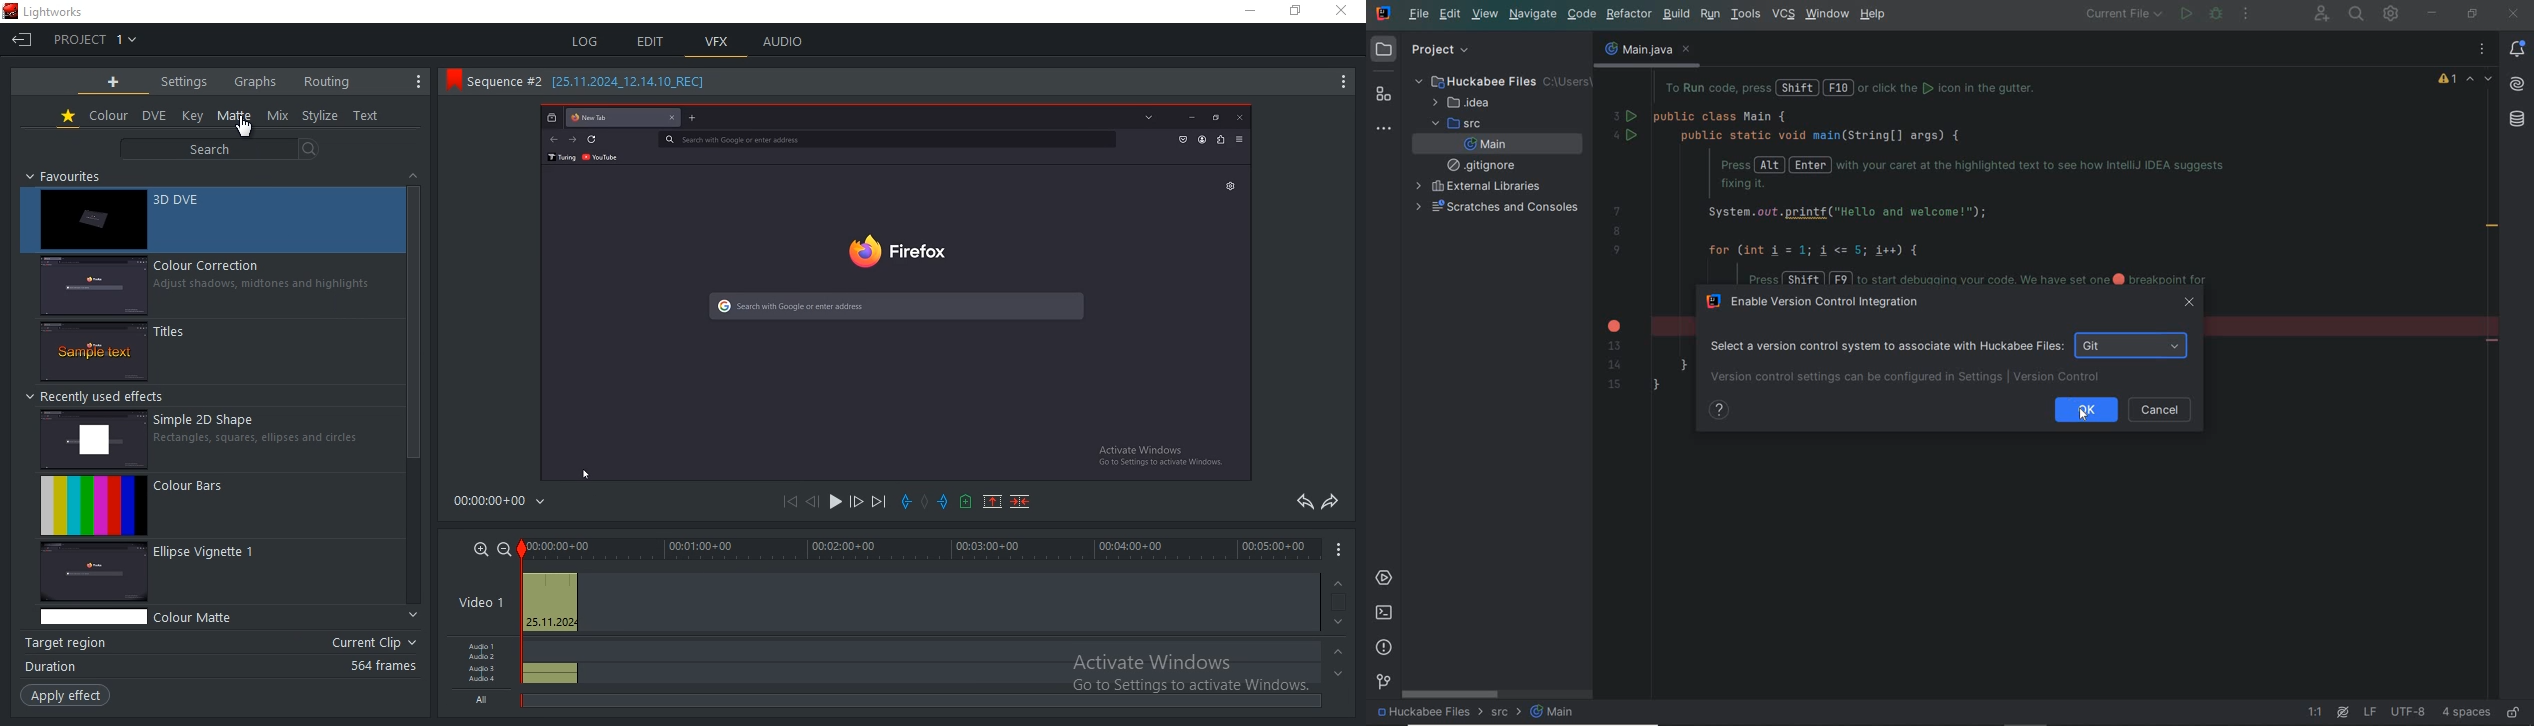  What do you see at coordinates (2191, 304) in the screenshot?
I see `close` at bounding box center [2191, 304].